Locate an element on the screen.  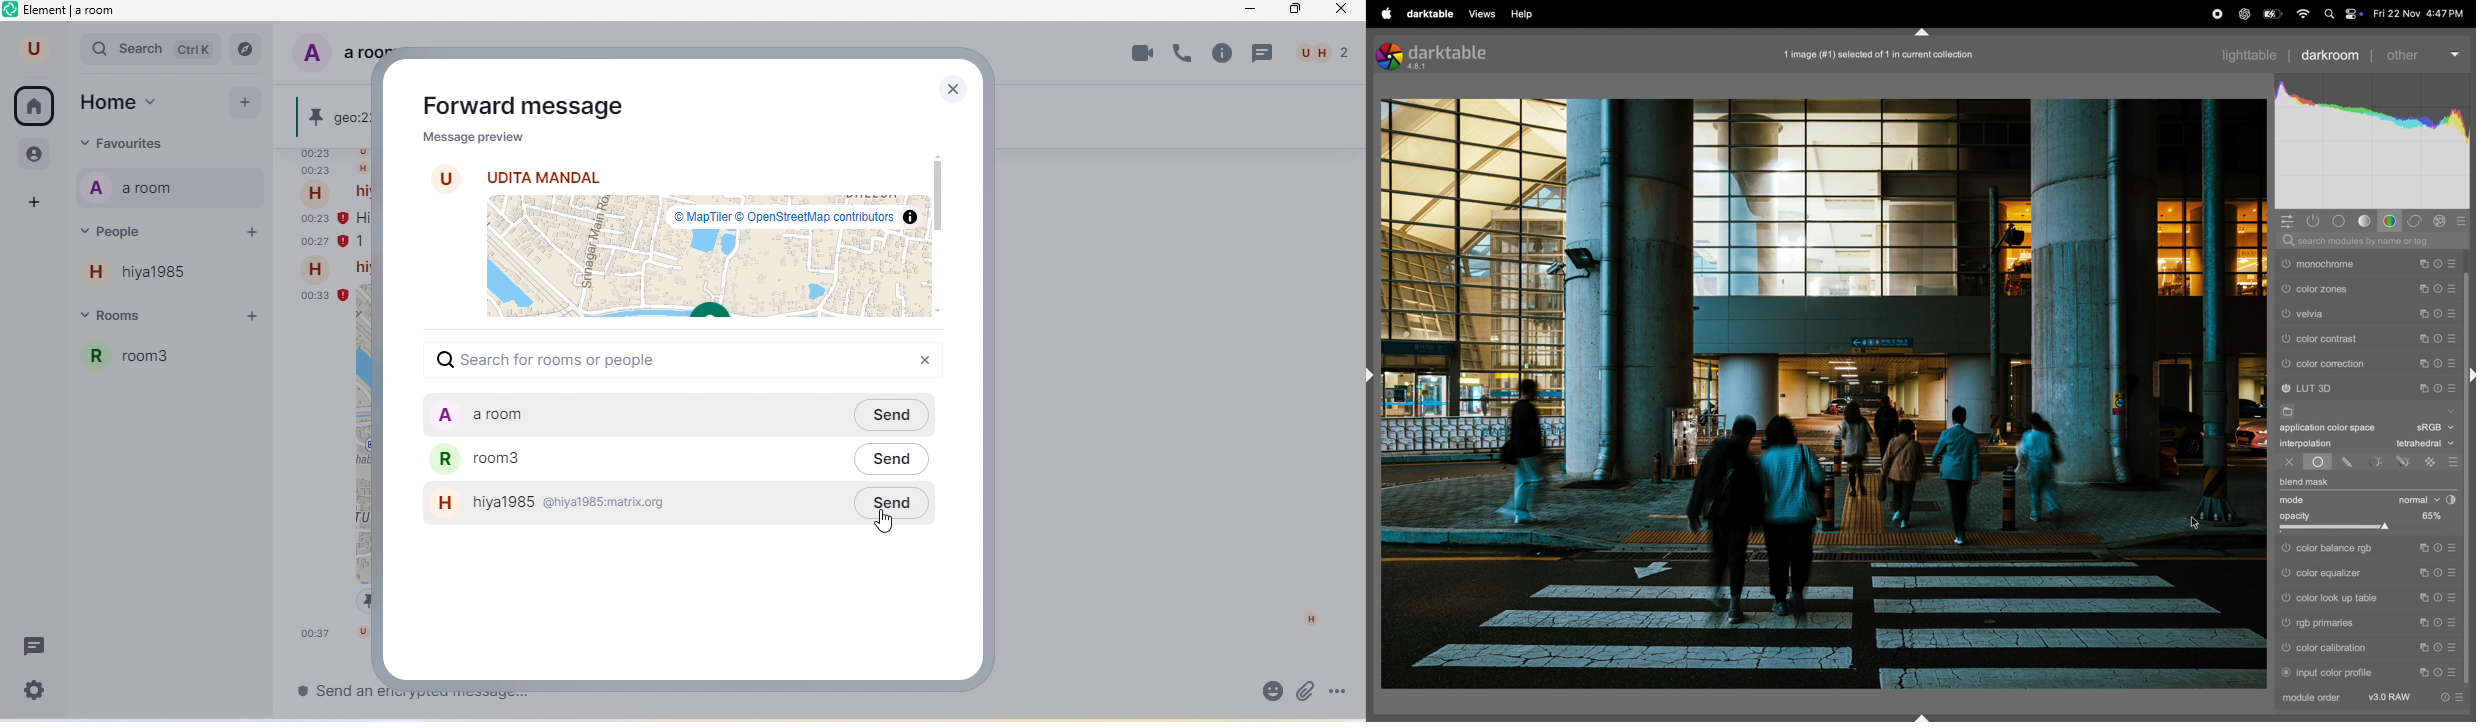
reset is located at coordinates (2440, 649).